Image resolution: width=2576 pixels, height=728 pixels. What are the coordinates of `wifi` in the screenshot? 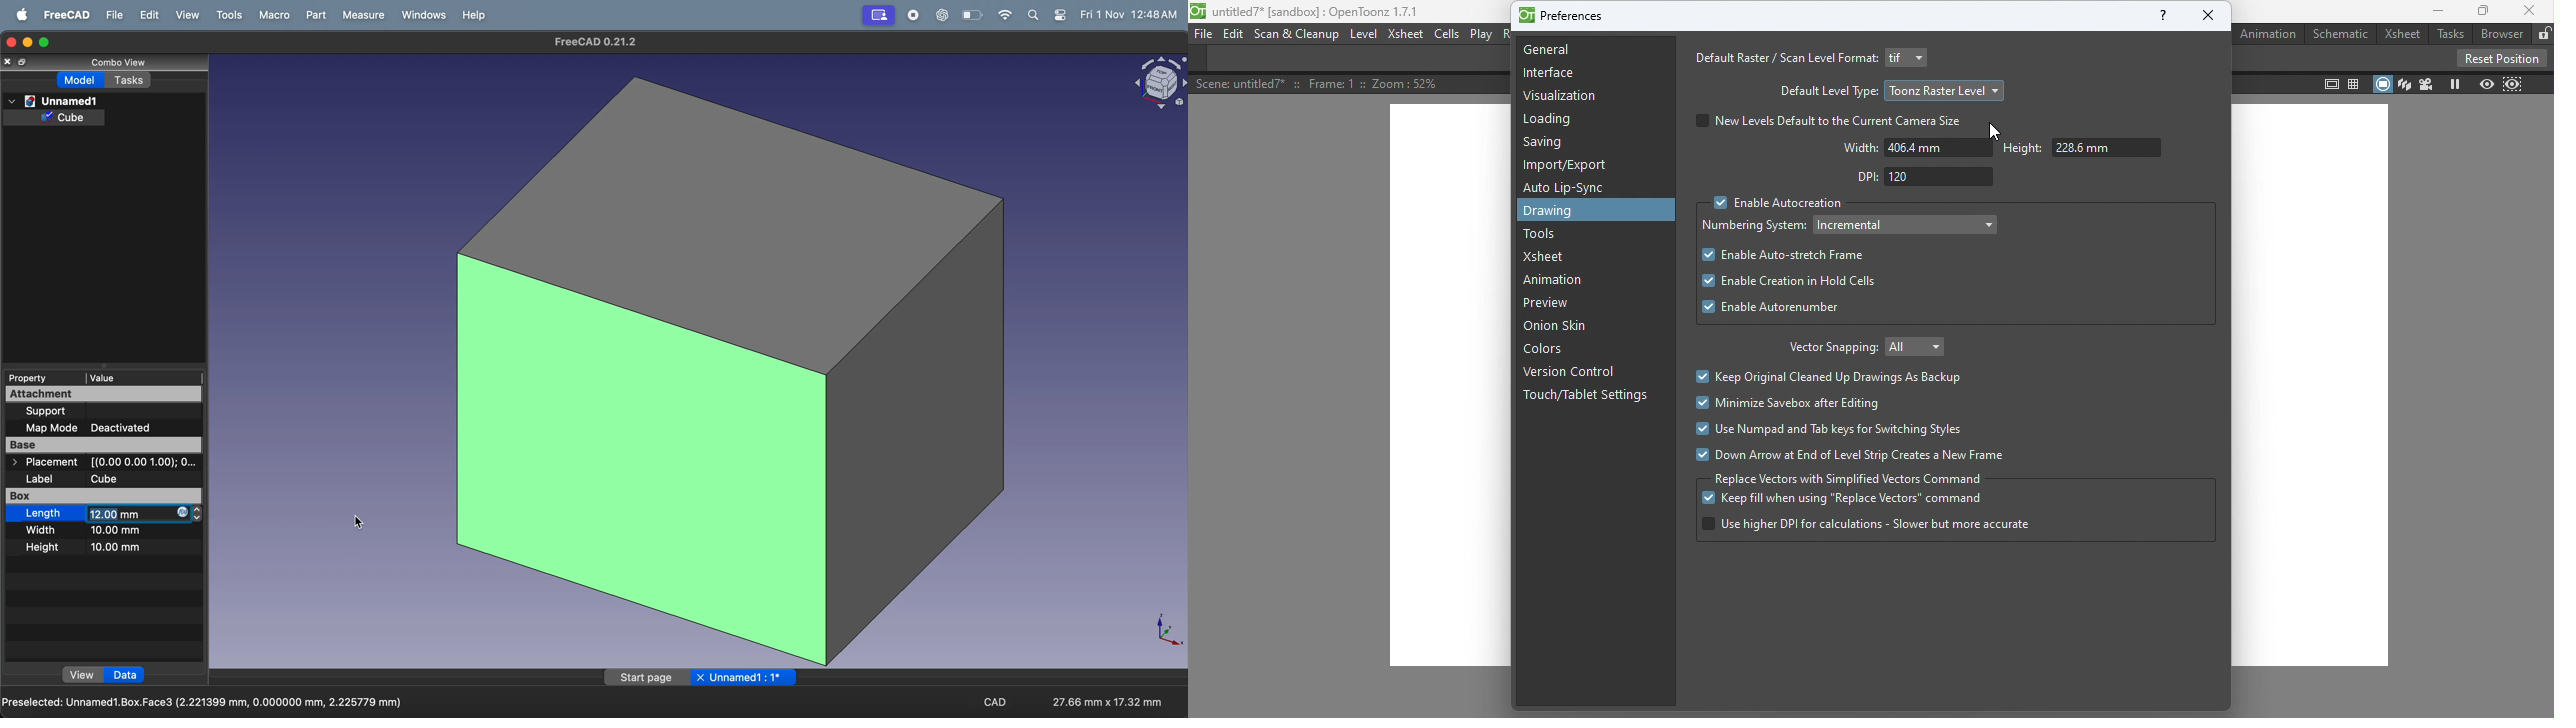 It's located at (1006, 15).